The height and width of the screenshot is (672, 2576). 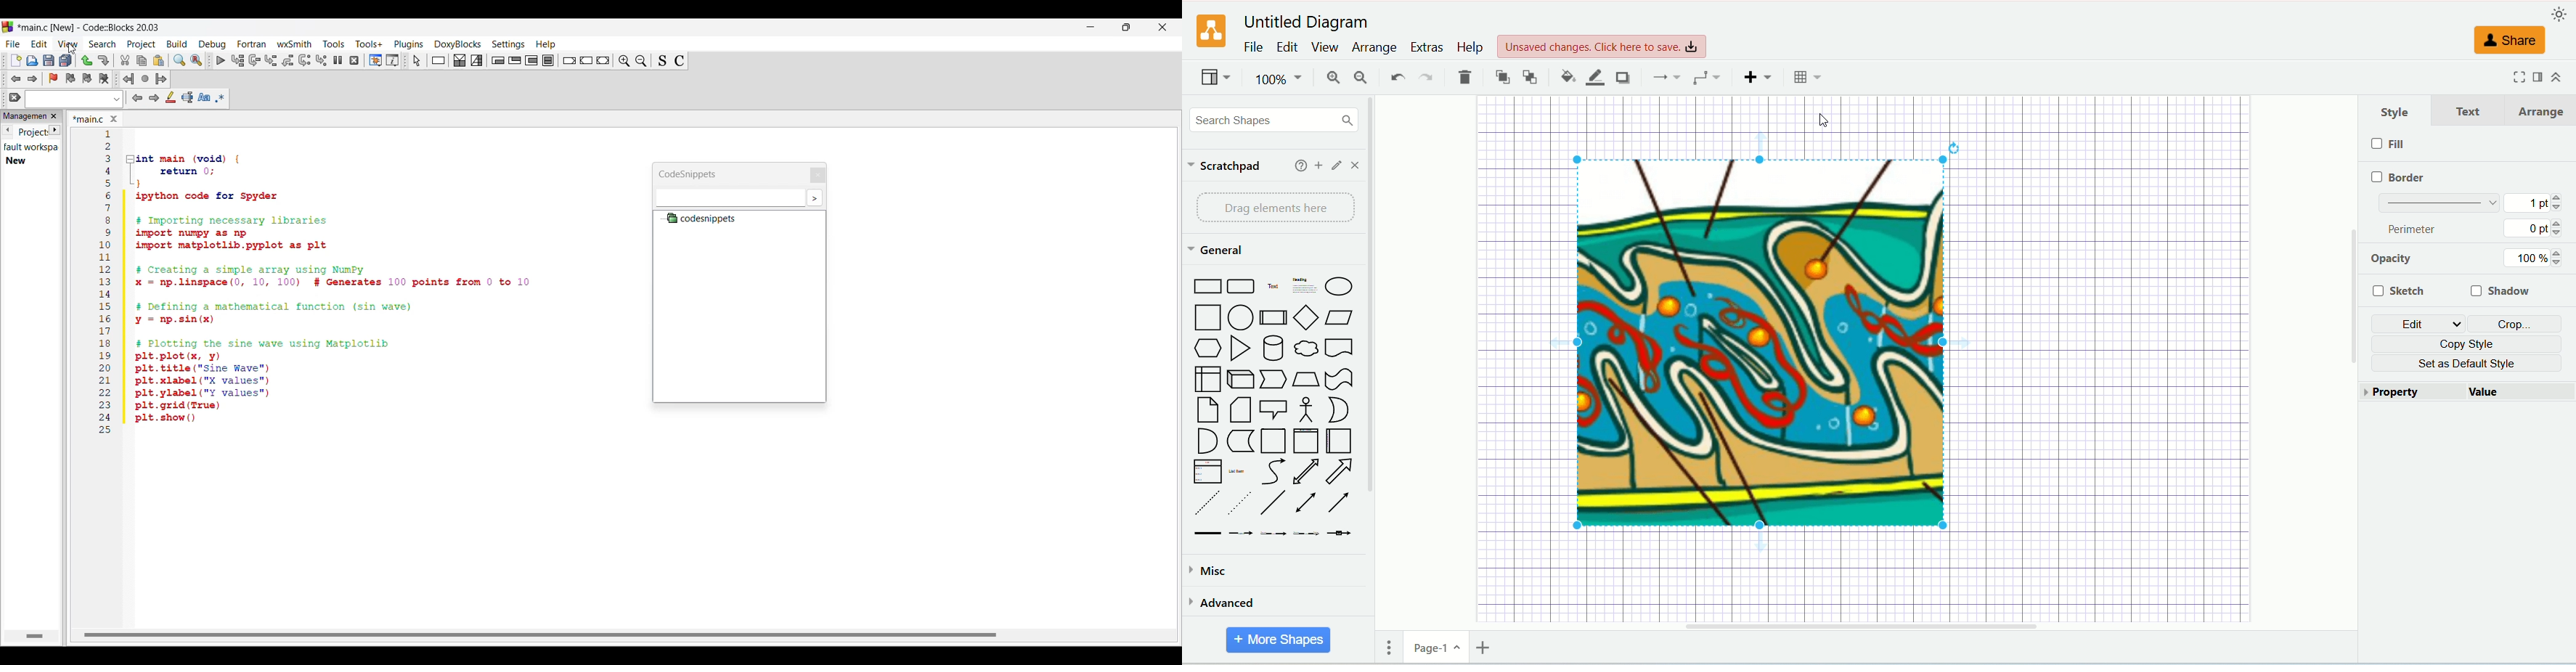 What do you see at coordinates (1212, 79) in the screenshot?
I see `view` at bounding box center [1212, 79].